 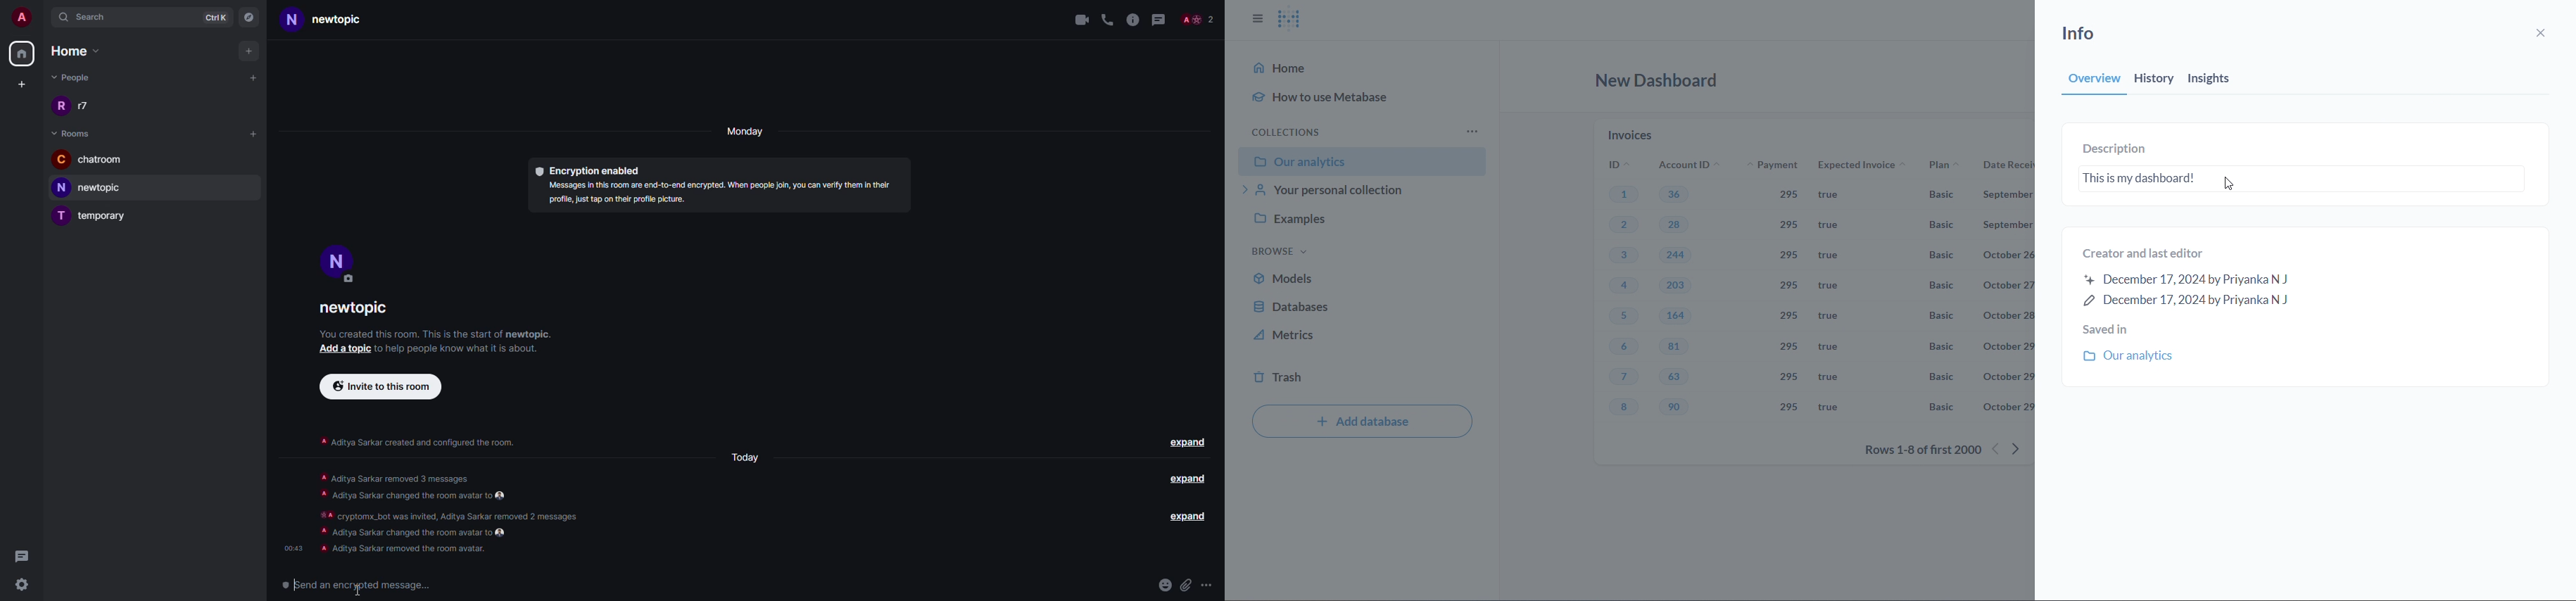 What do you see at coordinates (465, 348) in the screenshot?
I see `s to help people know what it is about.` at bounding box center [465, 348].